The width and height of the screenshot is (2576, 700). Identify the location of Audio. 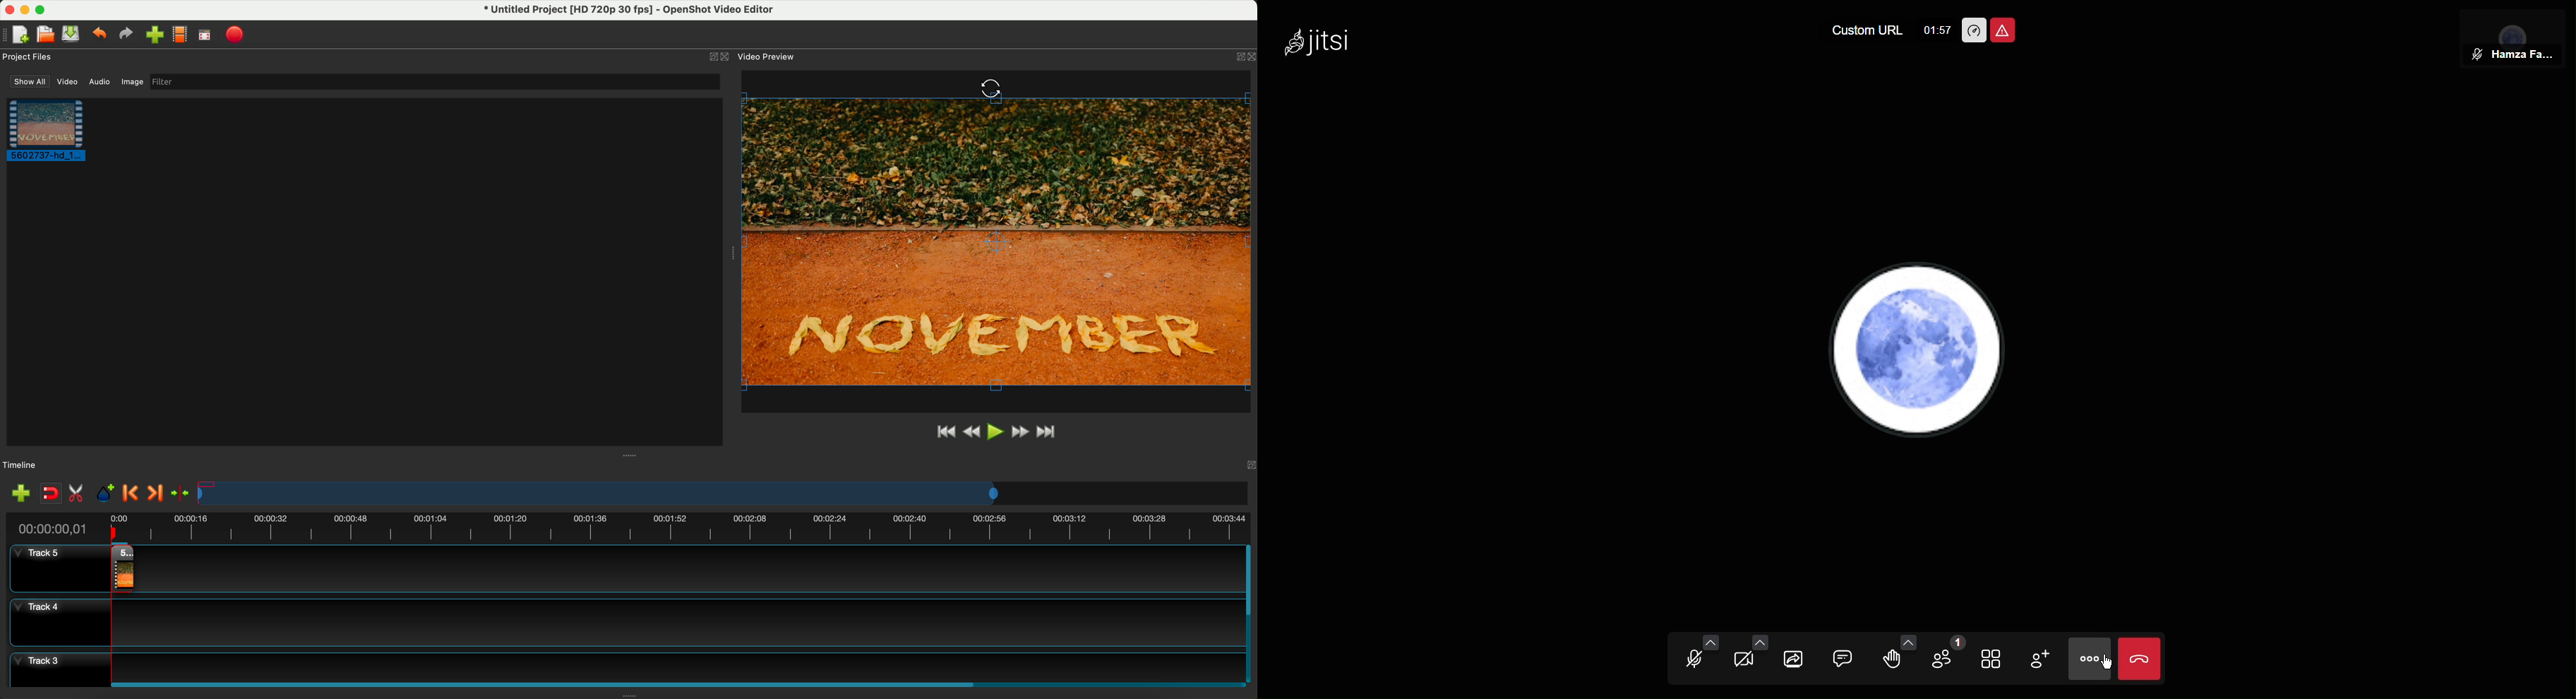
(1699, 657).